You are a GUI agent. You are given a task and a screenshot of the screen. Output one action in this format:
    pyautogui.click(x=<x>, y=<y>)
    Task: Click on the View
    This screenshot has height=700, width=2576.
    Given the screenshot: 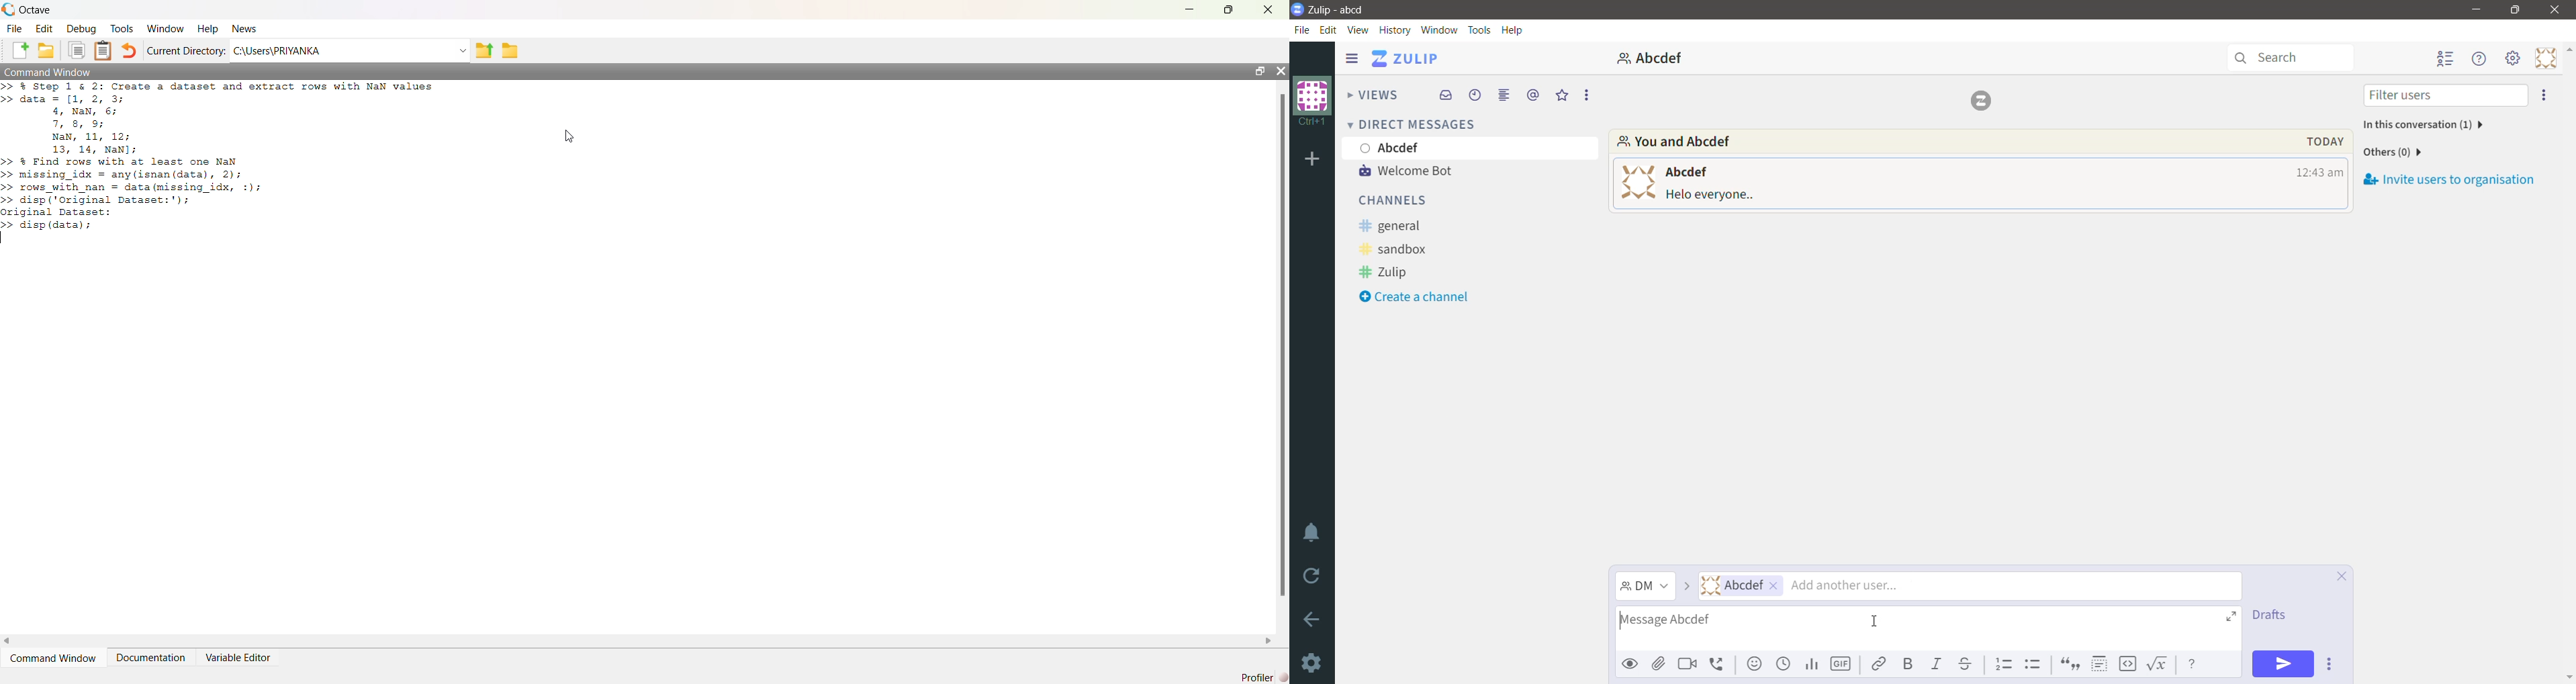 What is the action you would take?
    pyautogui.click(x=1358, y=30)
    